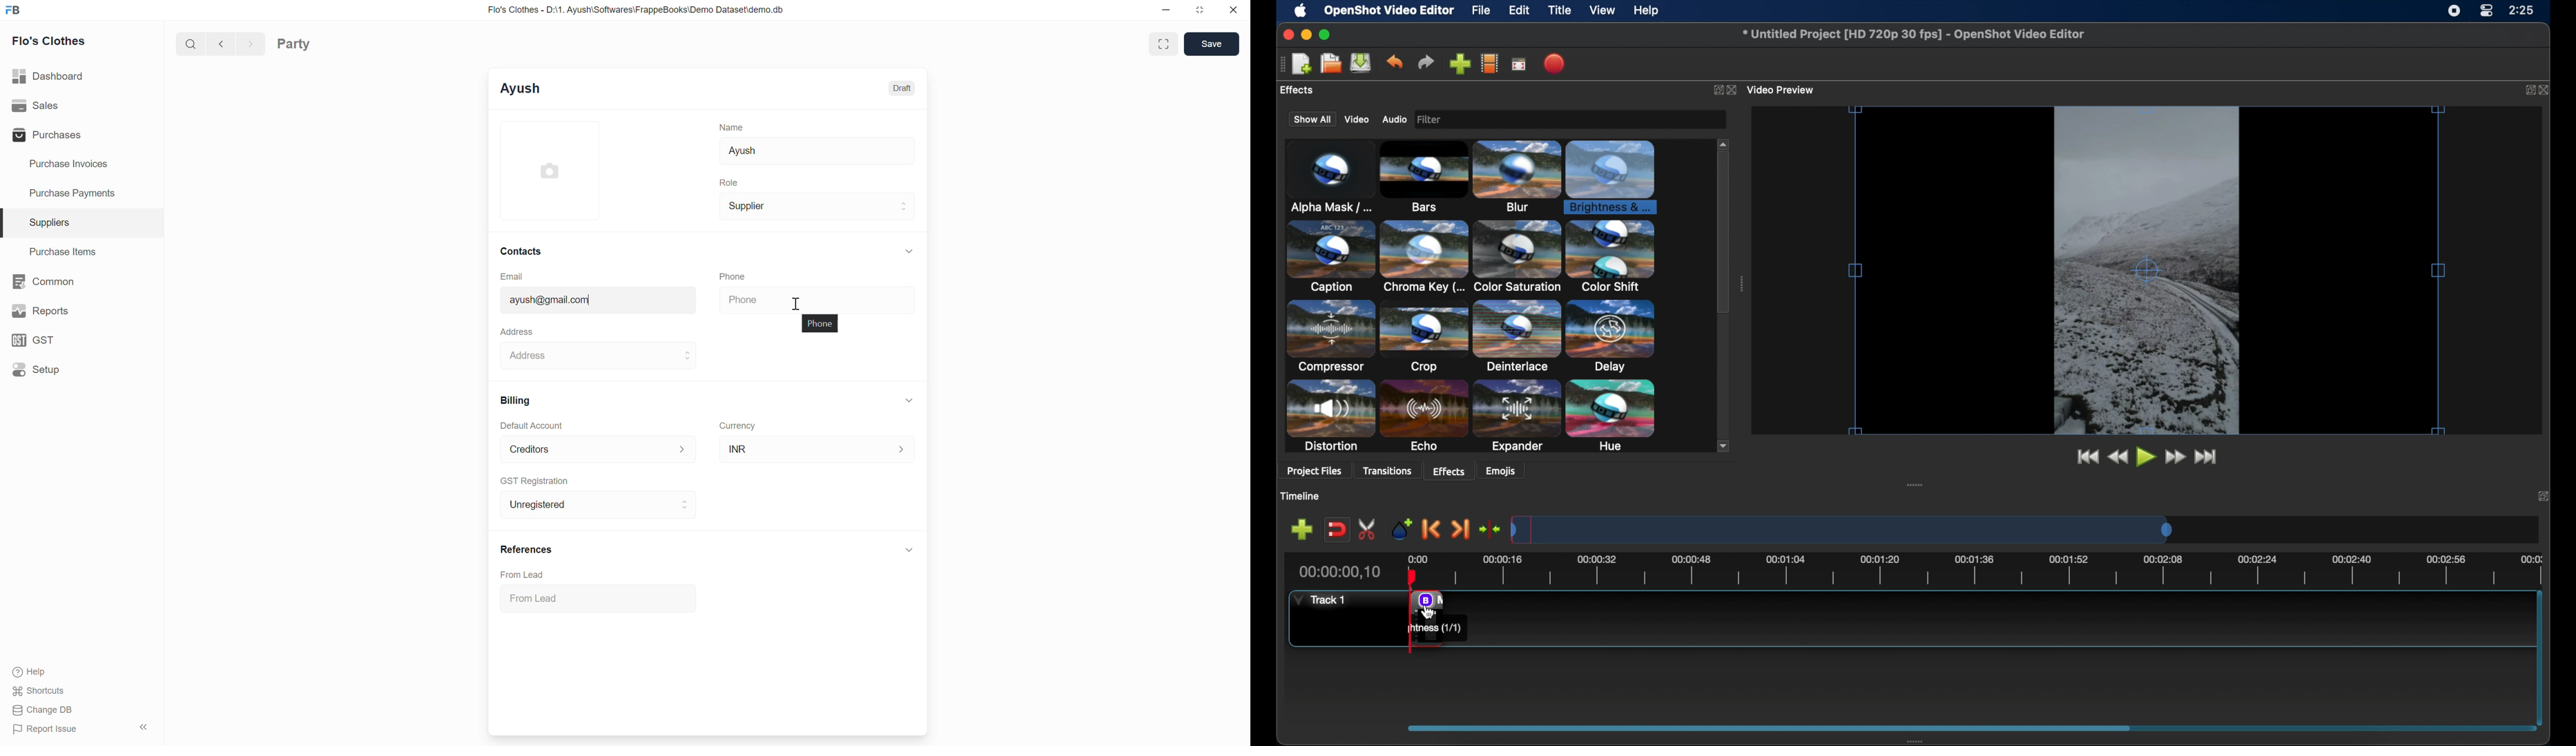 The image size is (2576, 756). Describe the element at coordinates (39, 691) in the screenshot. I see `Shortcuts` at that location.